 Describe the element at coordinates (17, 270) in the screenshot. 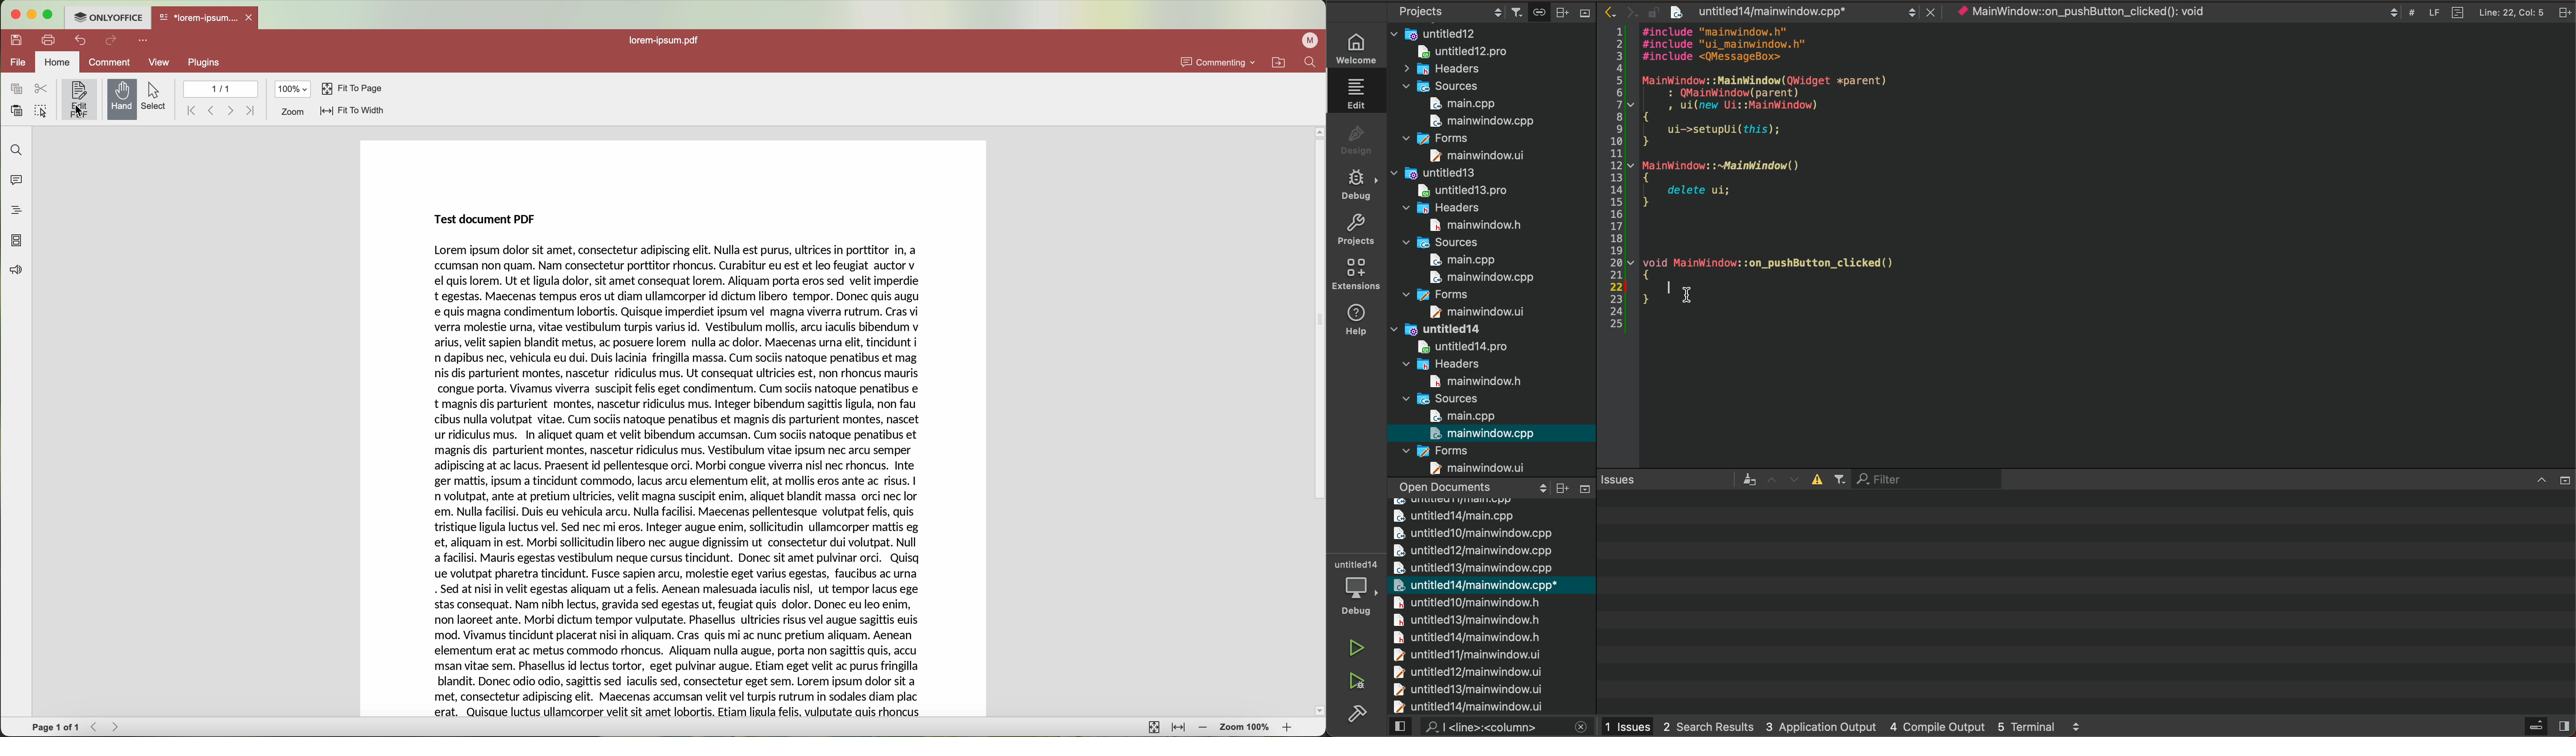

I see `feedback and support` at that location.